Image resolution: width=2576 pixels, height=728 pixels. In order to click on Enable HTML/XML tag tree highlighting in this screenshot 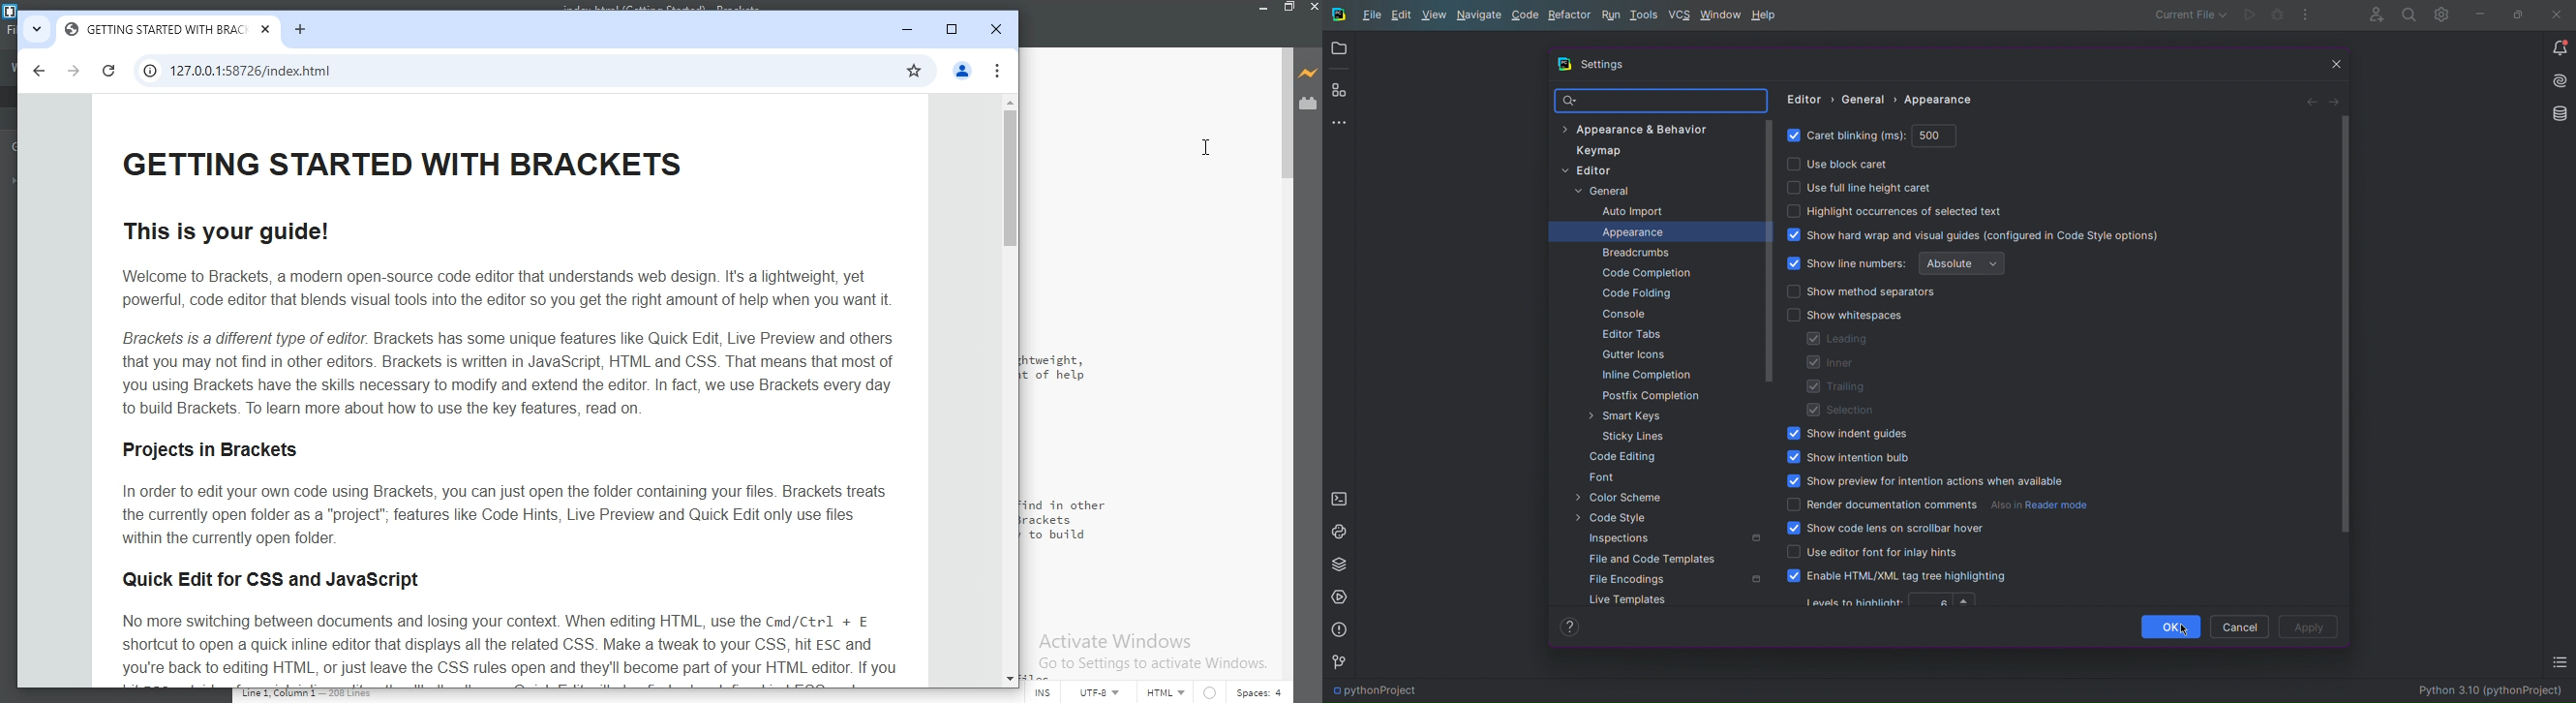, I will do `click(1898, 577)`.